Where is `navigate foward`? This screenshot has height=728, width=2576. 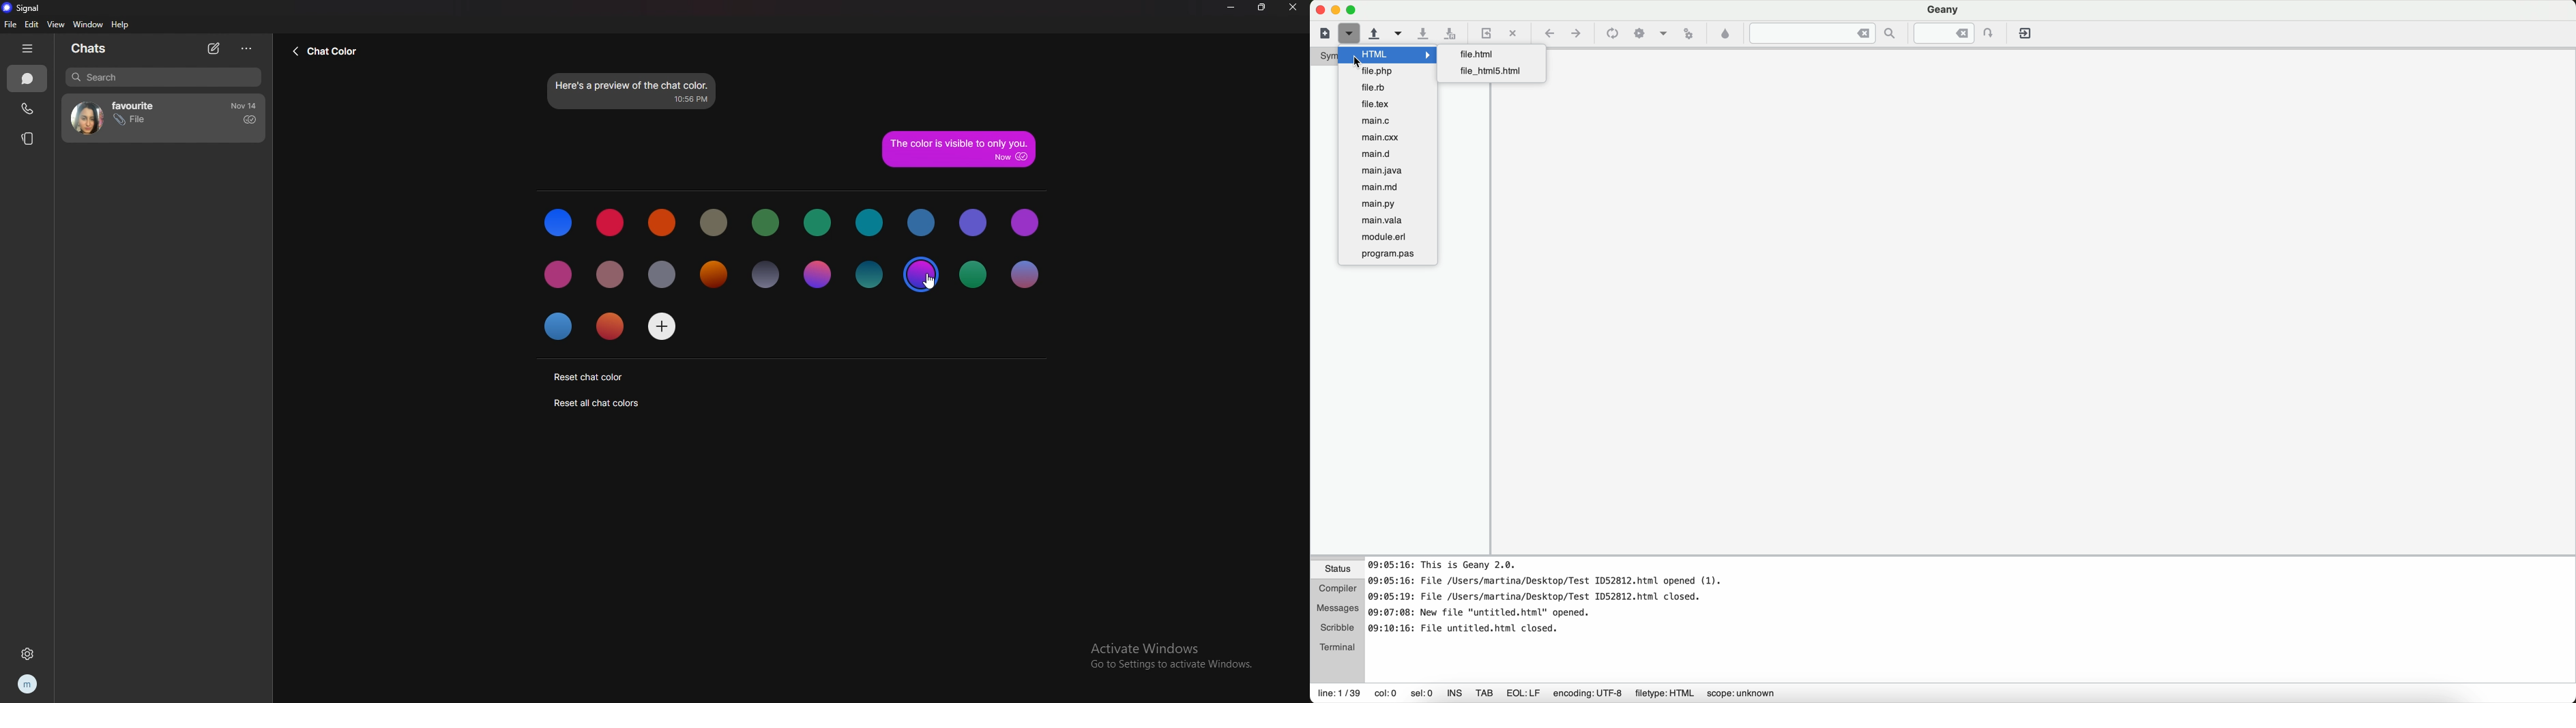 navigate foward is located at coordinates (1576, 33).